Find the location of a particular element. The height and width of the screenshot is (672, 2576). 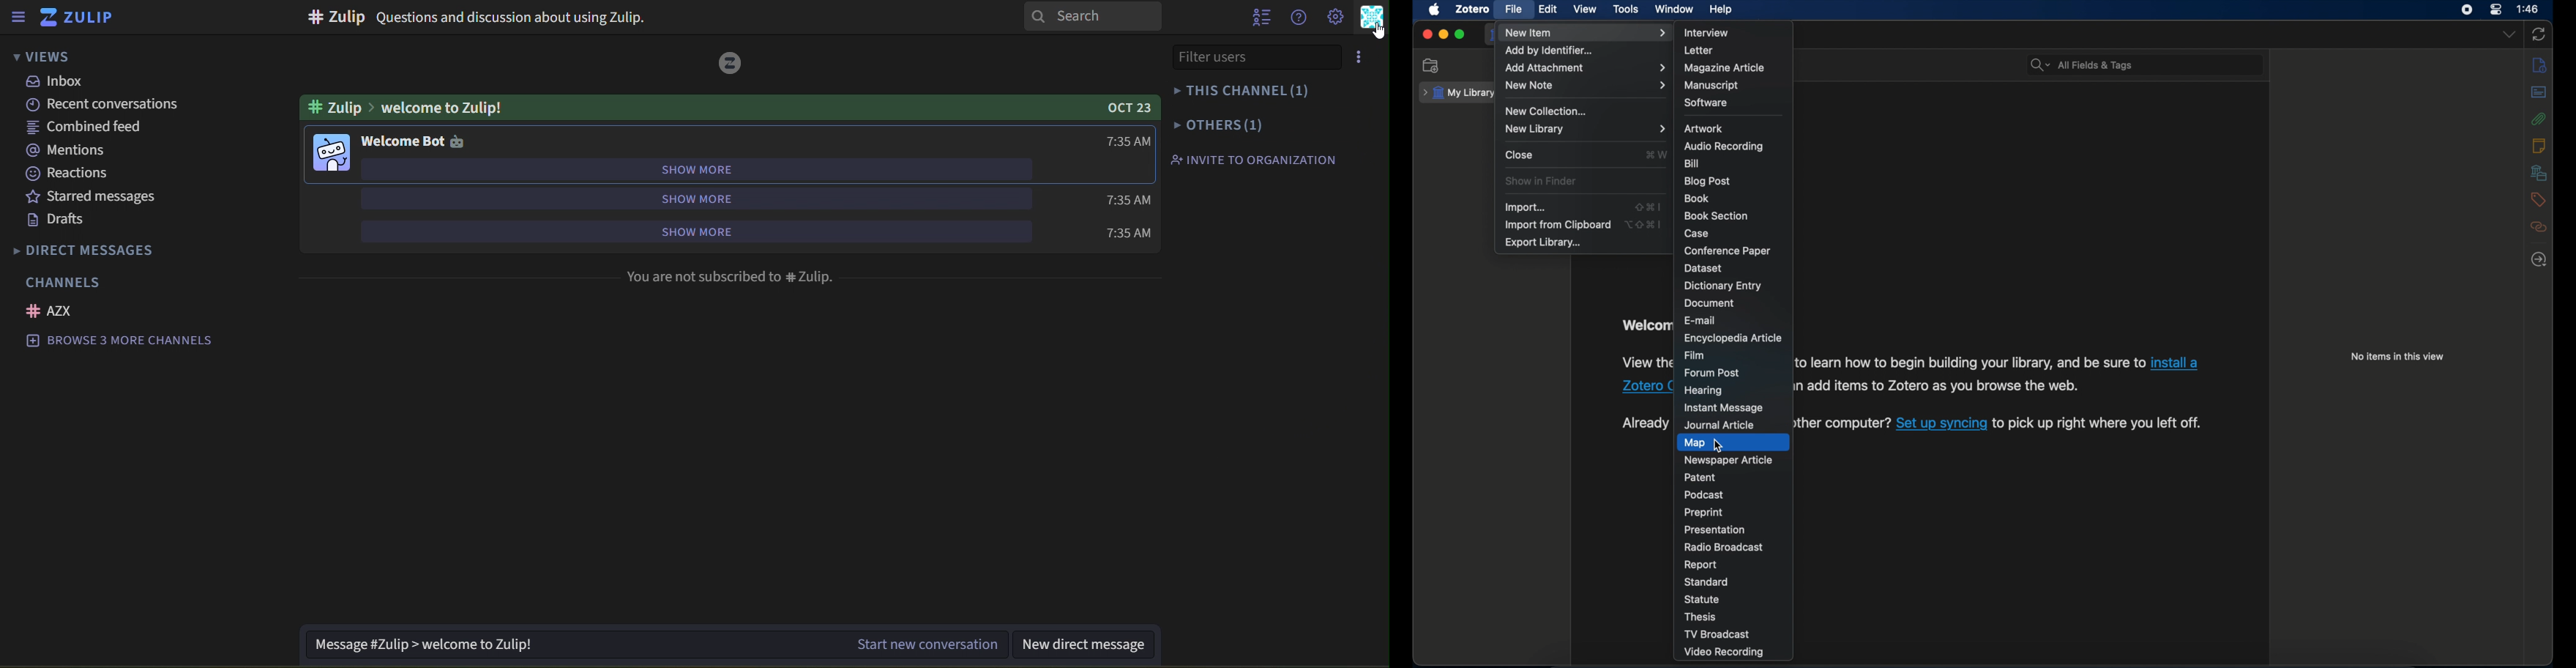

newspaper article is located at coordinates (1728, 460).